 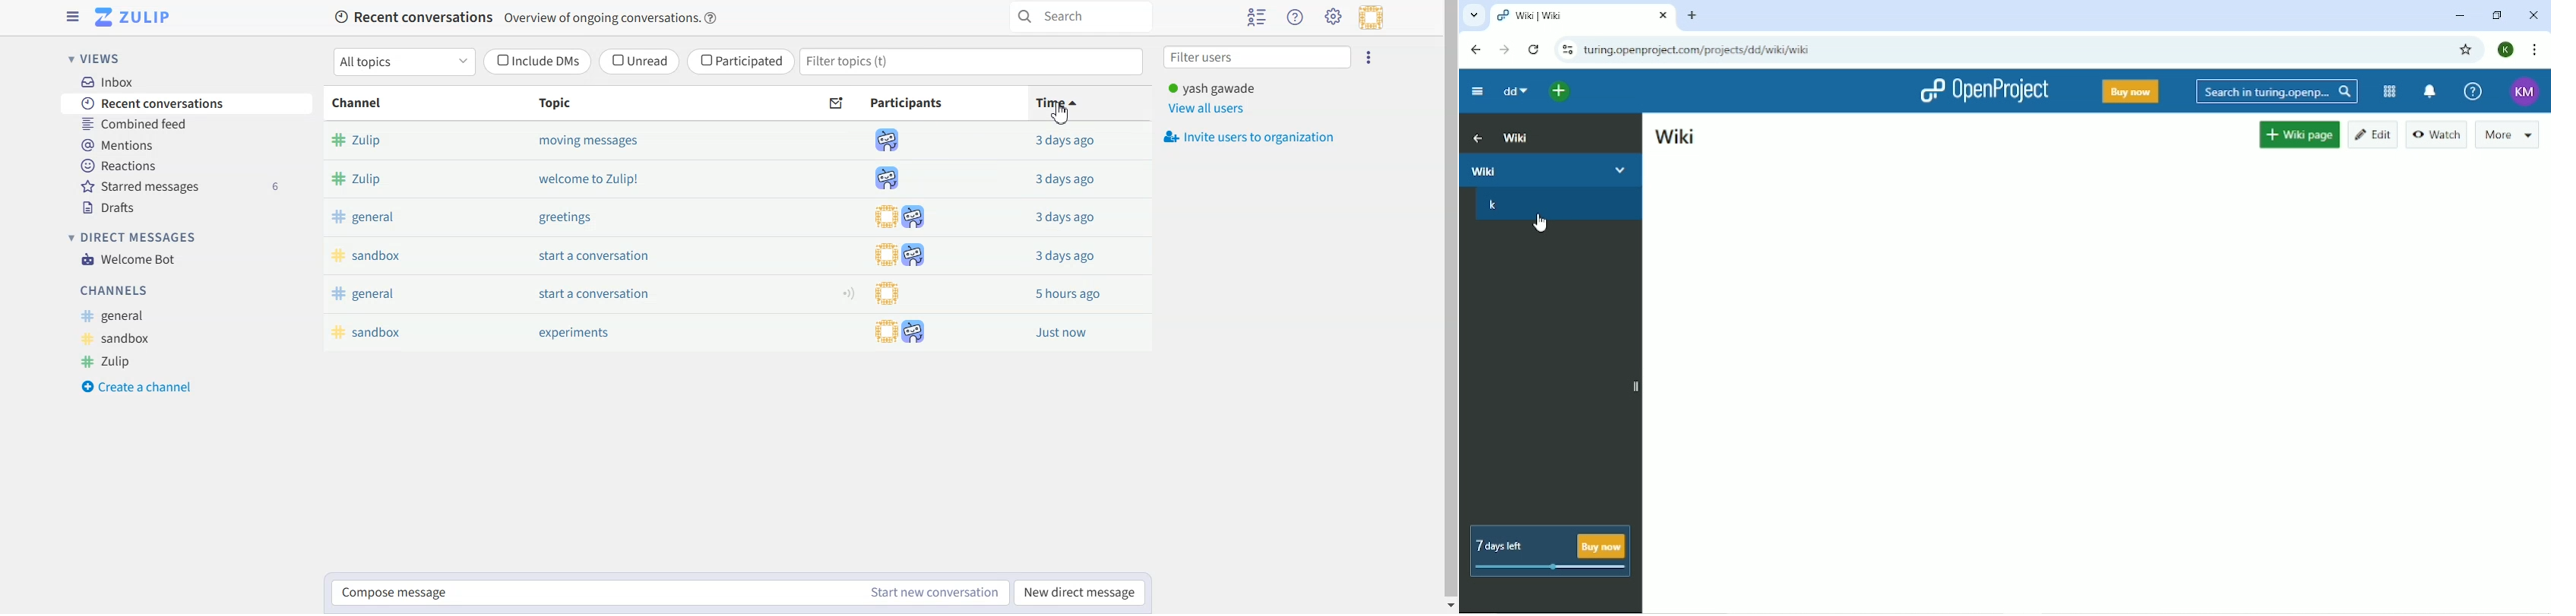 What do you see at coordinates (496, 331) in the screenshot?
I see `sandbox experiments` at bounding box center [496, 331].